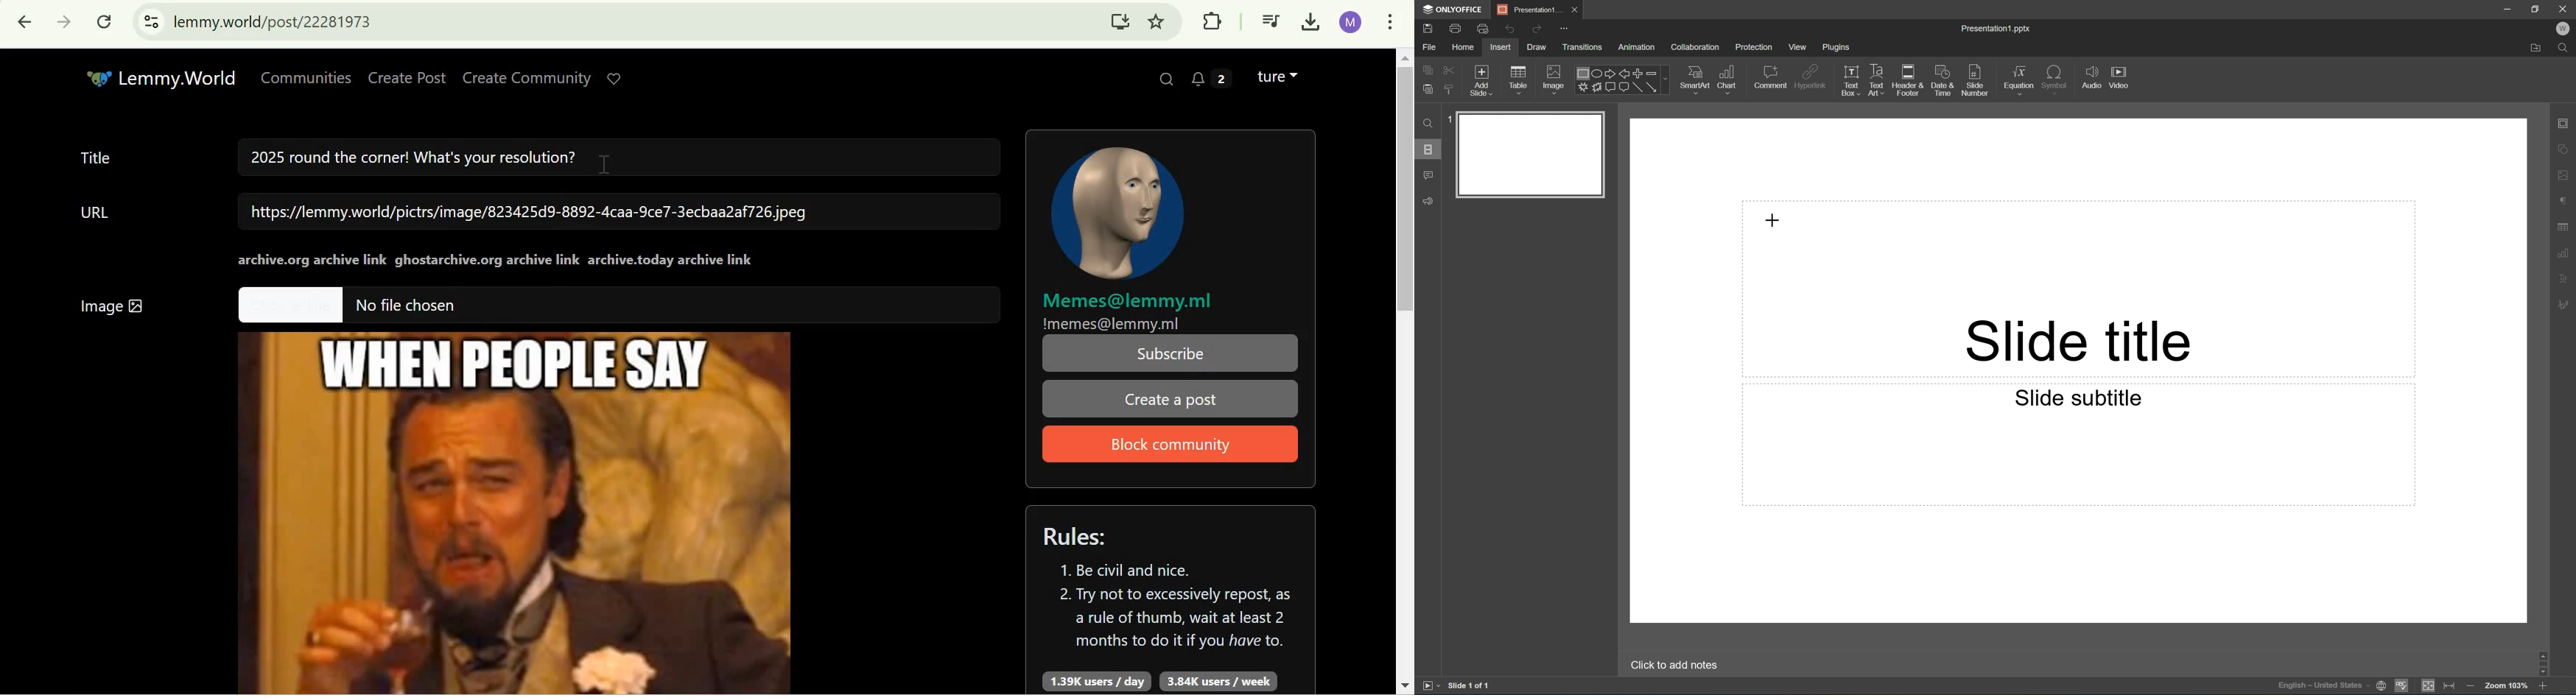 This screenshot has height=700, width=2576. Describe the element at coordinates (1121, 21) in the screenshot. I see `Install Lemmy.World` at that location.